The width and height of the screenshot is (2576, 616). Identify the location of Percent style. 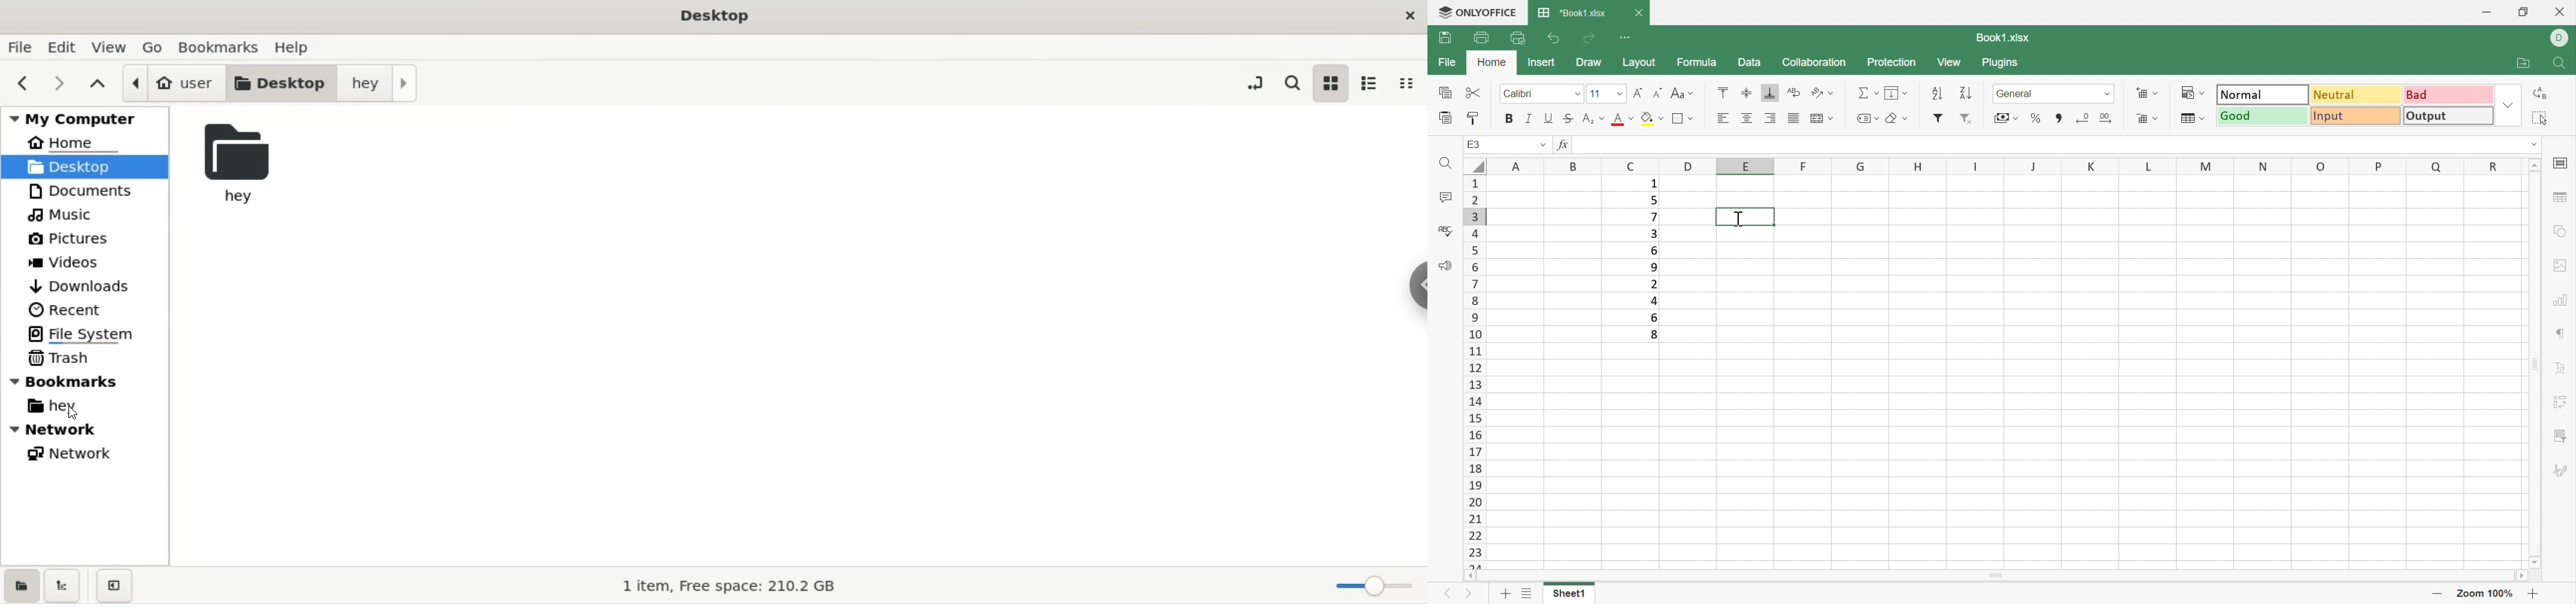
(2036, 118).